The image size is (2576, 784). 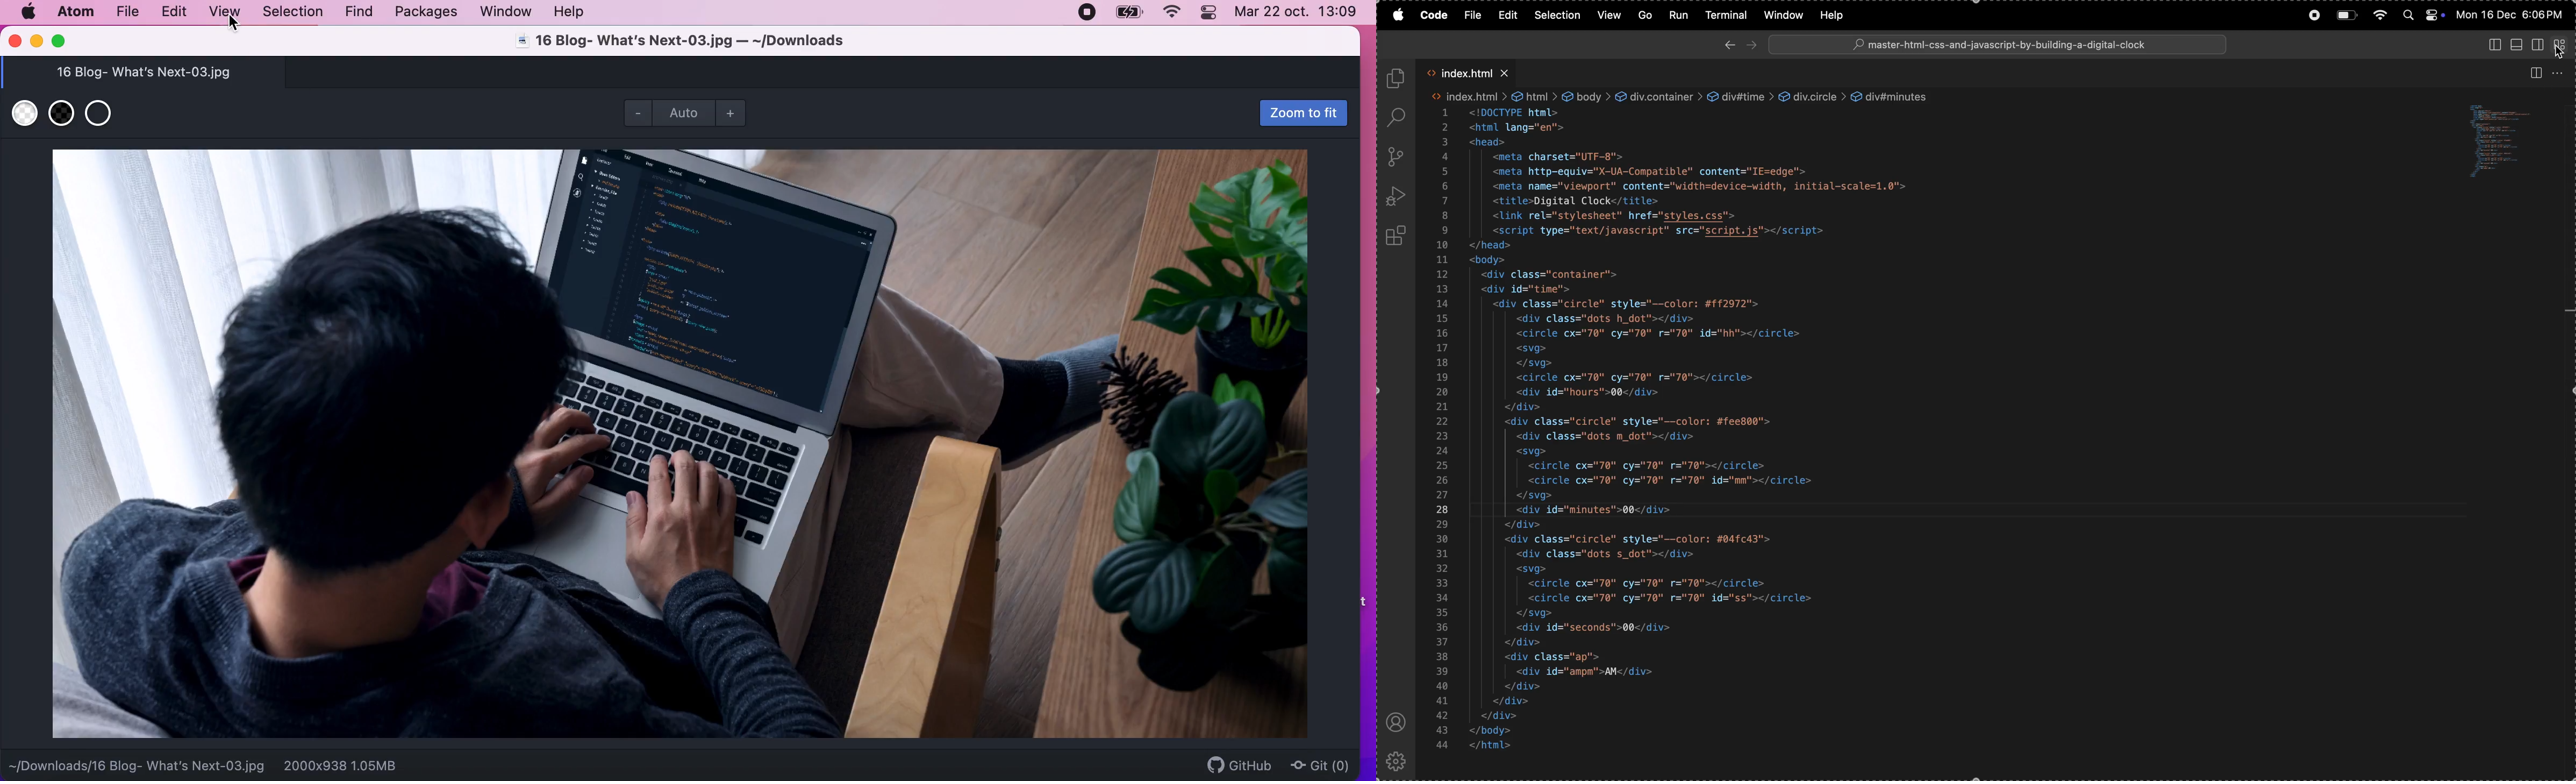 I want to click on atom, so click(x=76, y=13).